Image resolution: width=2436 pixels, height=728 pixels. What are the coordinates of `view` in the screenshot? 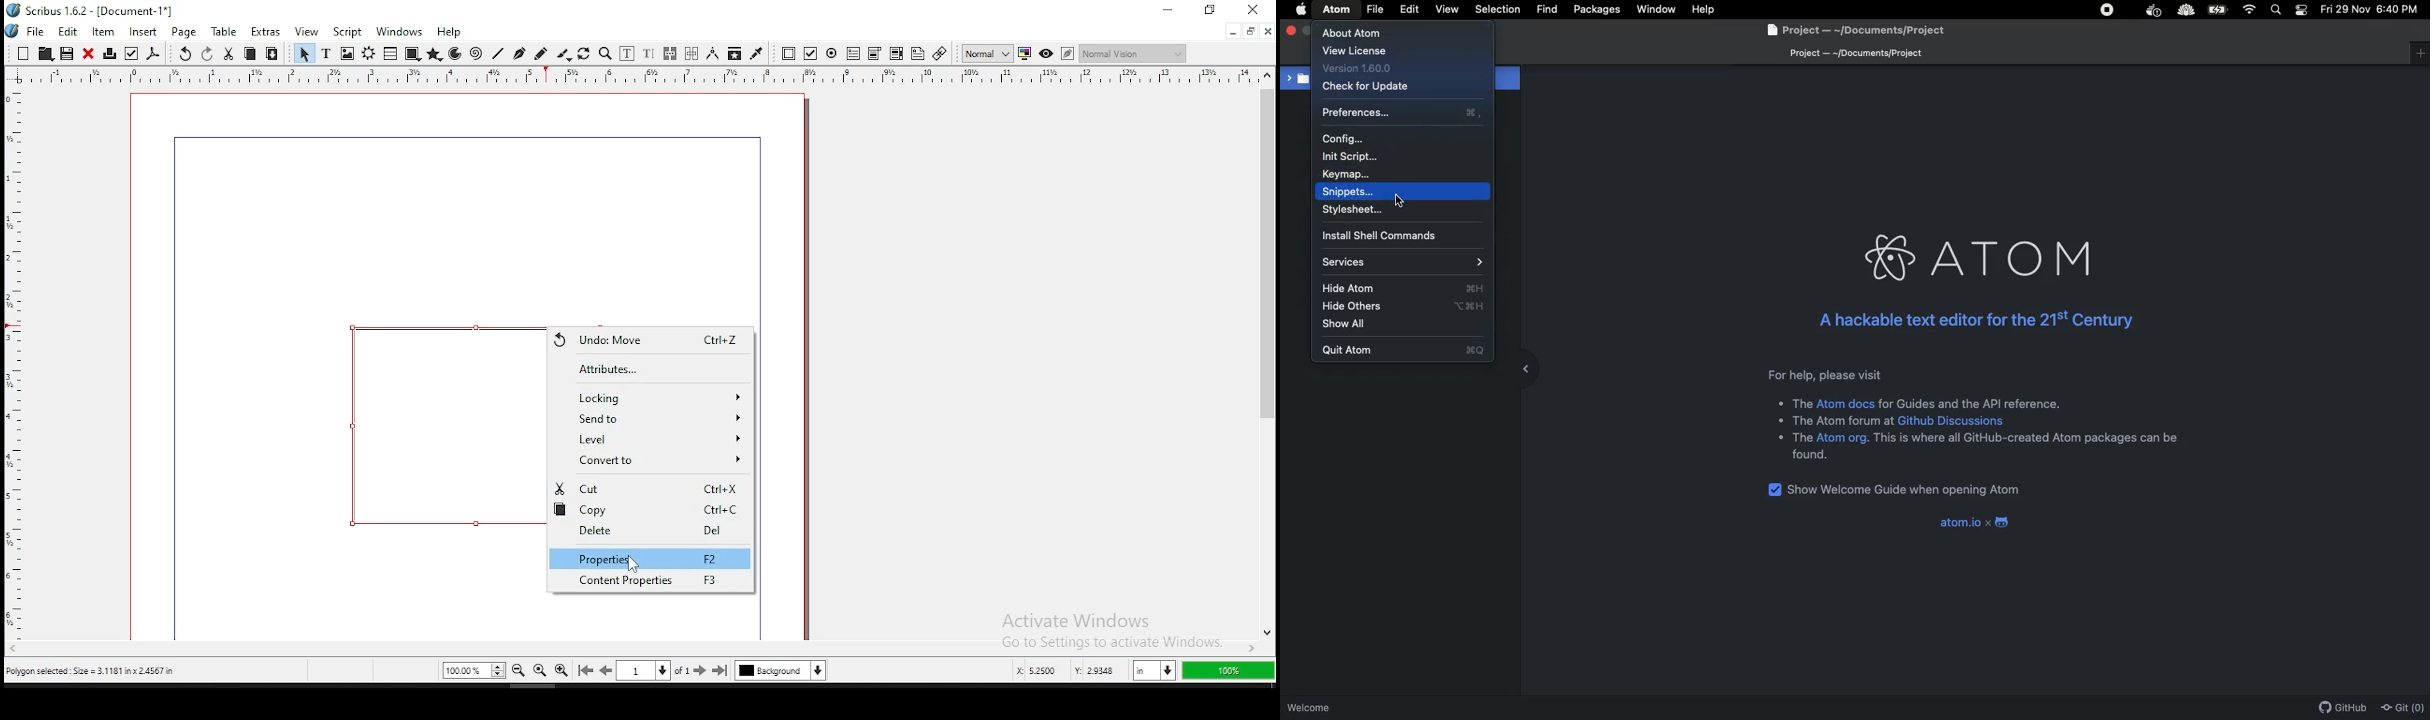 It's located at (307, 33).